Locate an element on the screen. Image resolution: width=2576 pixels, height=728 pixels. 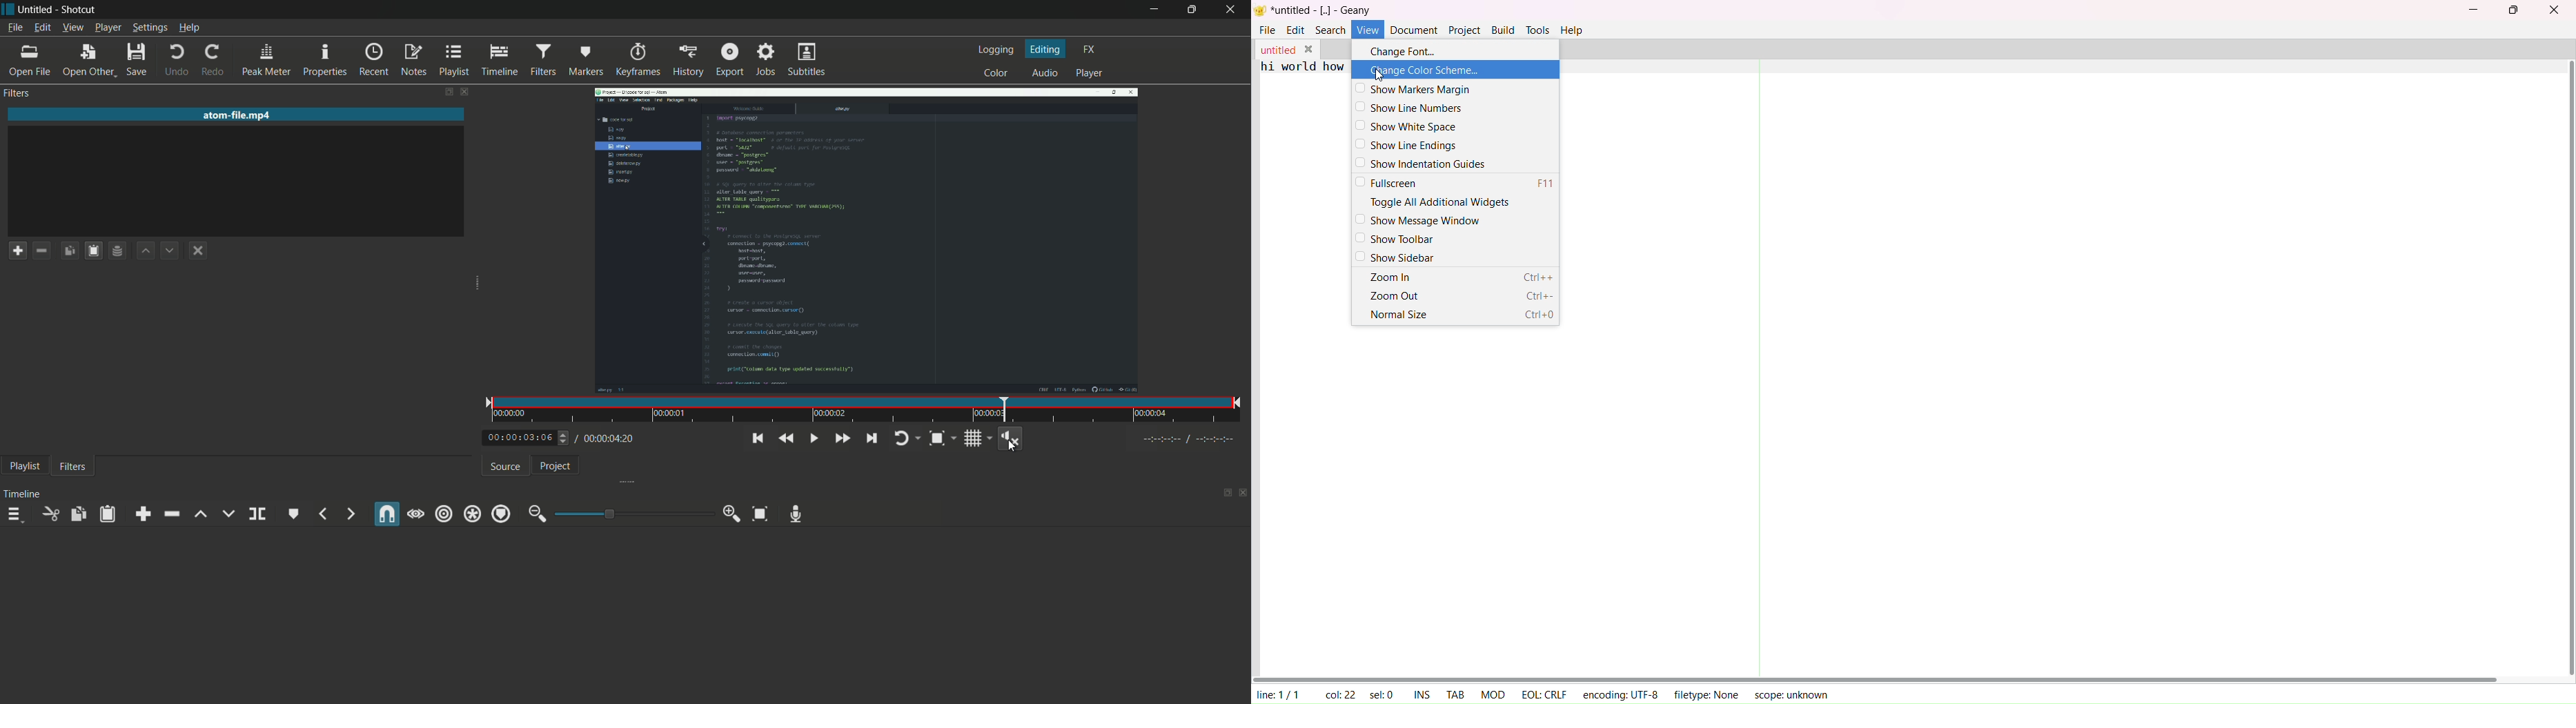
close filter pane is located at coordinates (464, 93).